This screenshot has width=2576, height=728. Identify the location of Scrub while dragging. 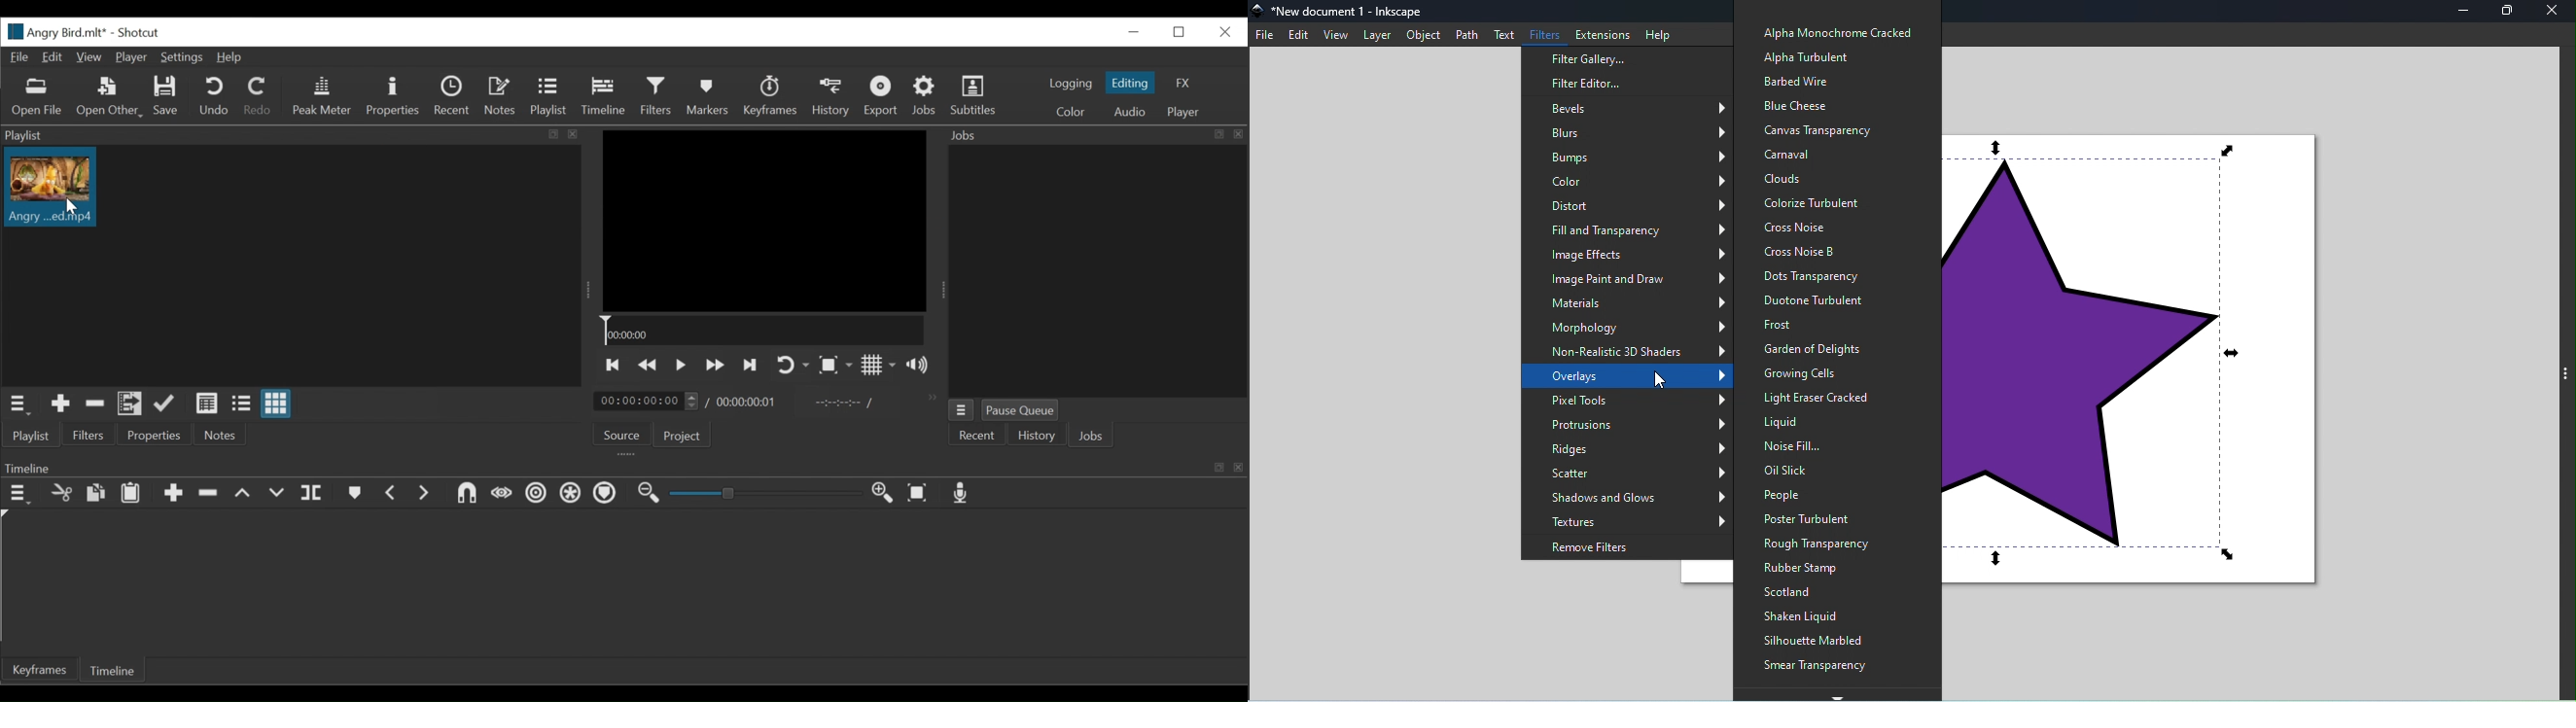
(503, 494).